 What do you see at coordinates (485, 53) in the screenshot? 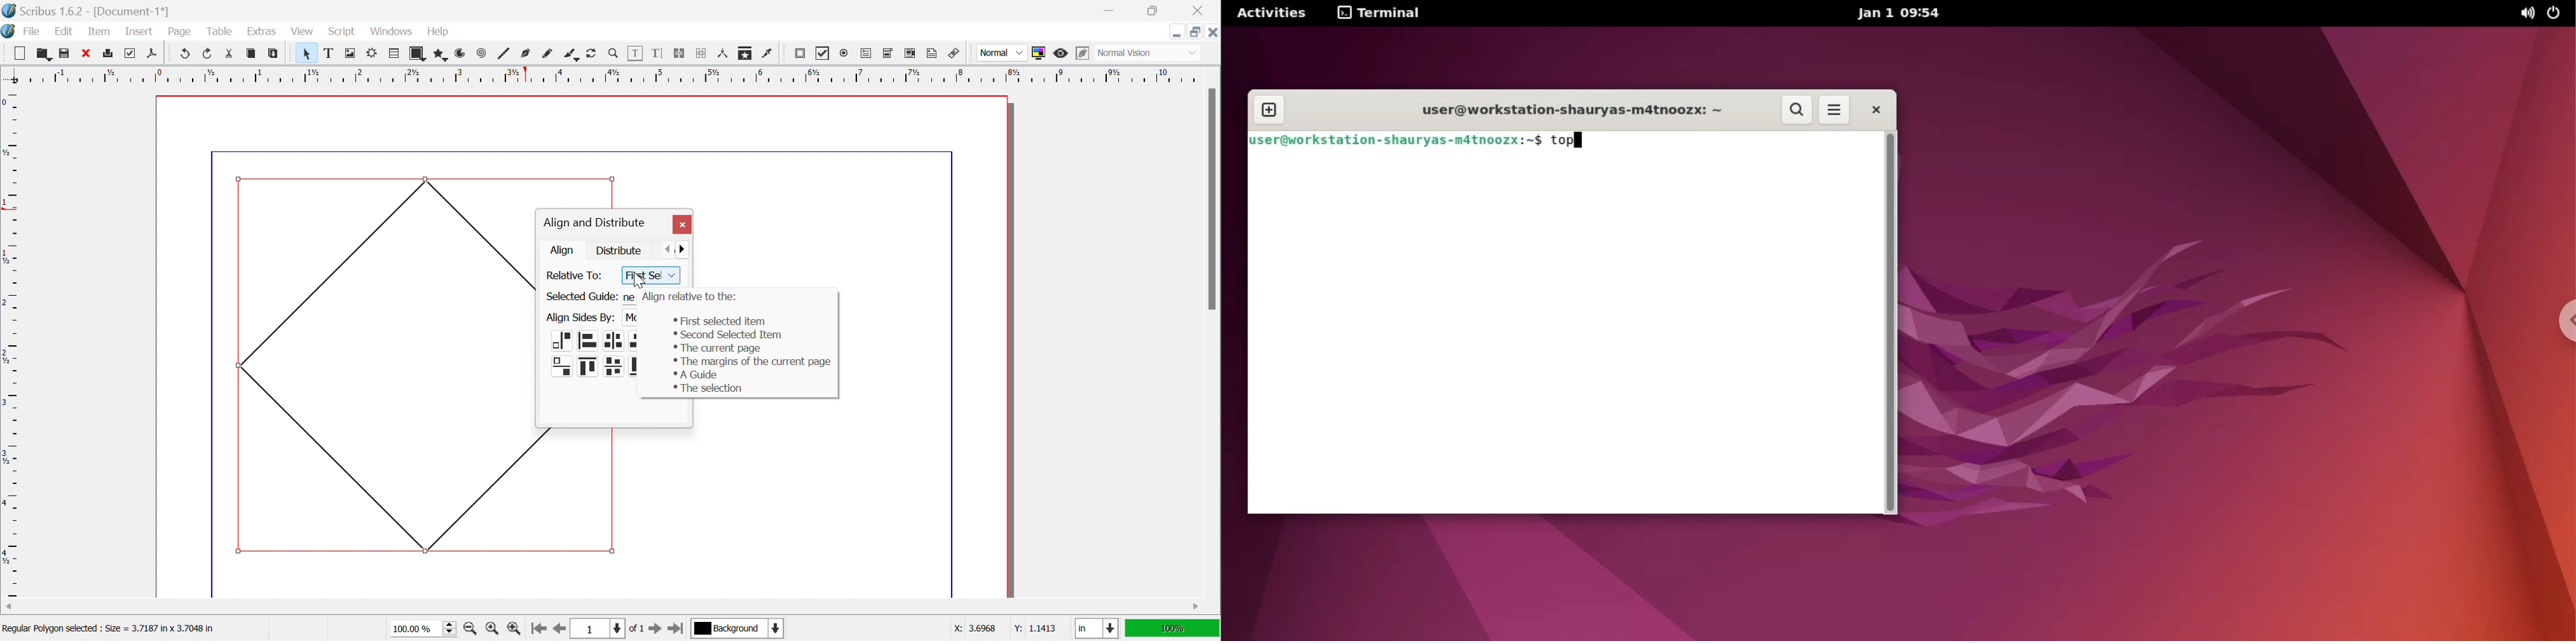
I see `Spiral` at bounding box center [485, 53].